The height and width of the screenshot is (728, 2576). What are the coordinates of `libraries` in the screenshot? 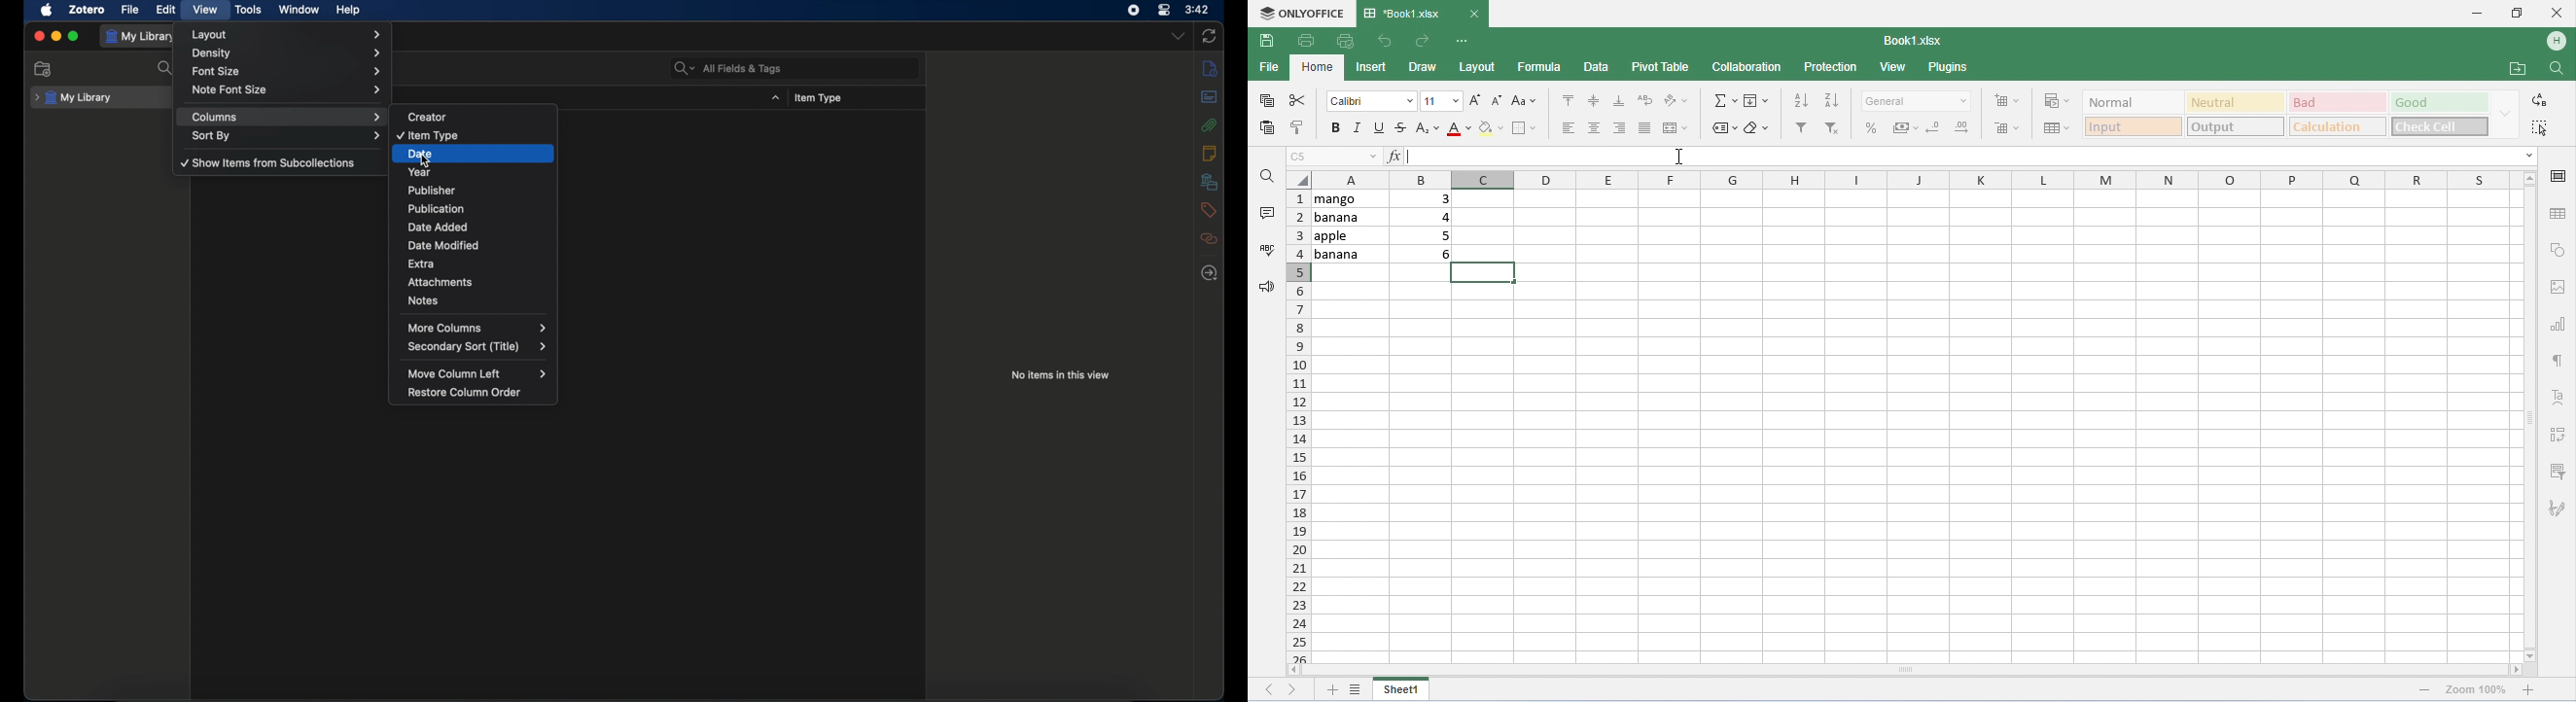 It's located at (1210, 181).